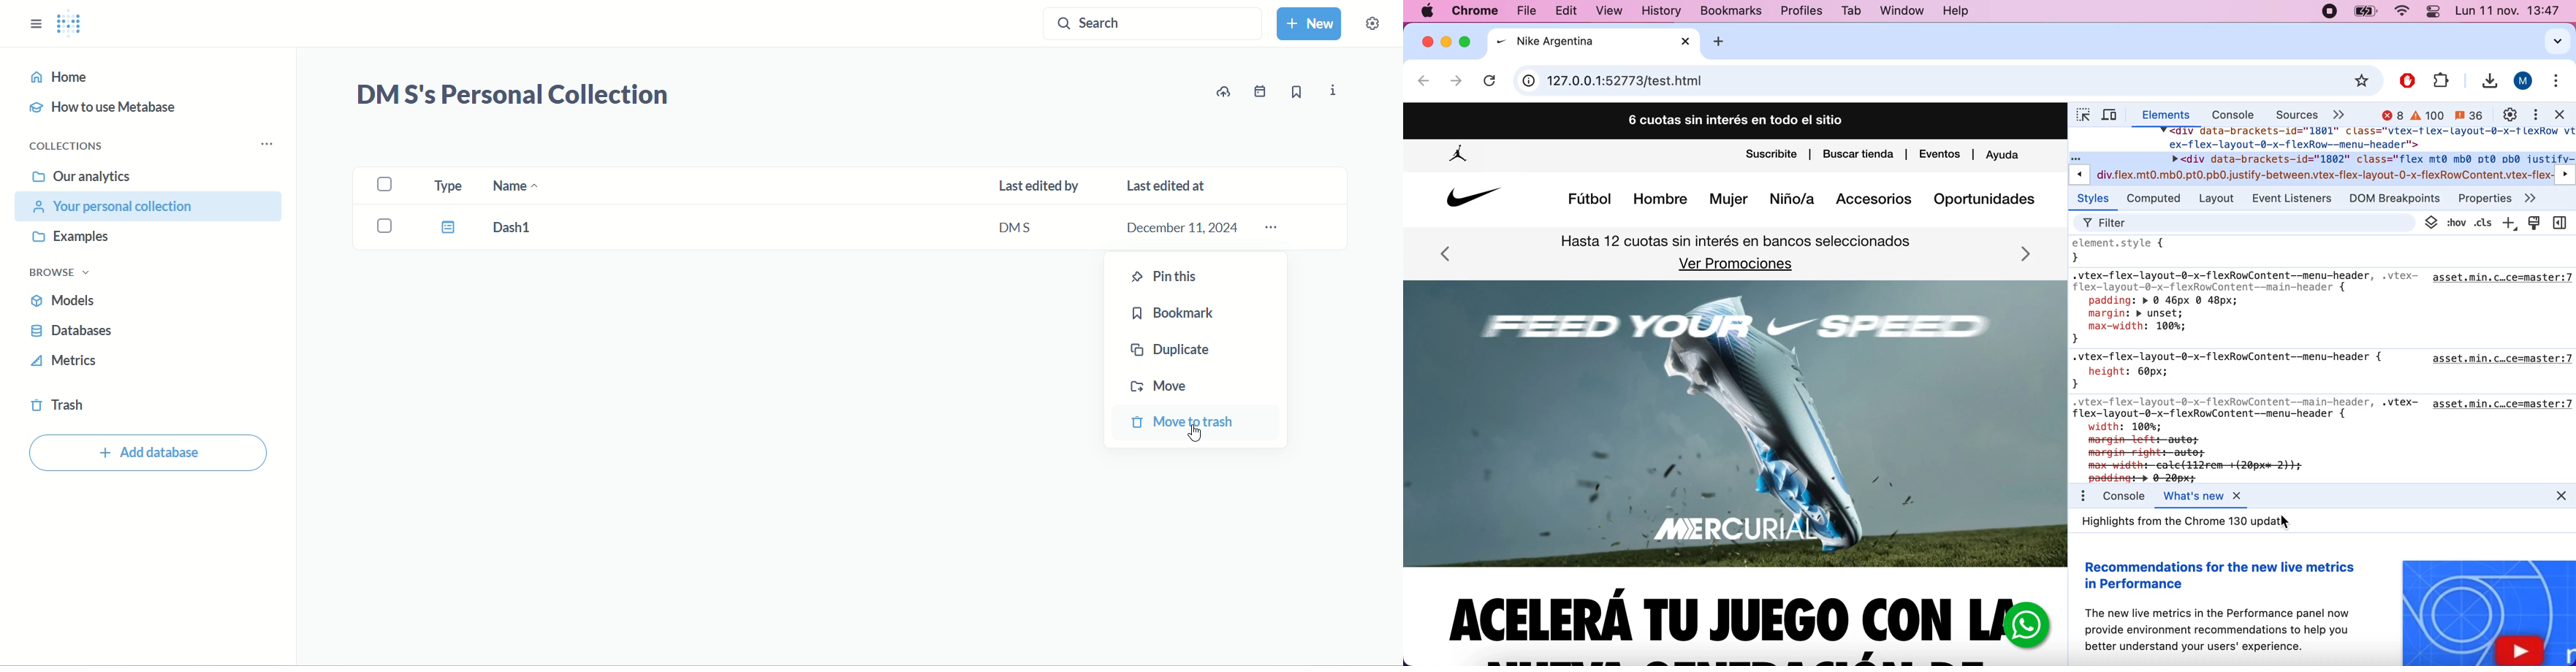  I want to click on layout, so click(2219, 199).